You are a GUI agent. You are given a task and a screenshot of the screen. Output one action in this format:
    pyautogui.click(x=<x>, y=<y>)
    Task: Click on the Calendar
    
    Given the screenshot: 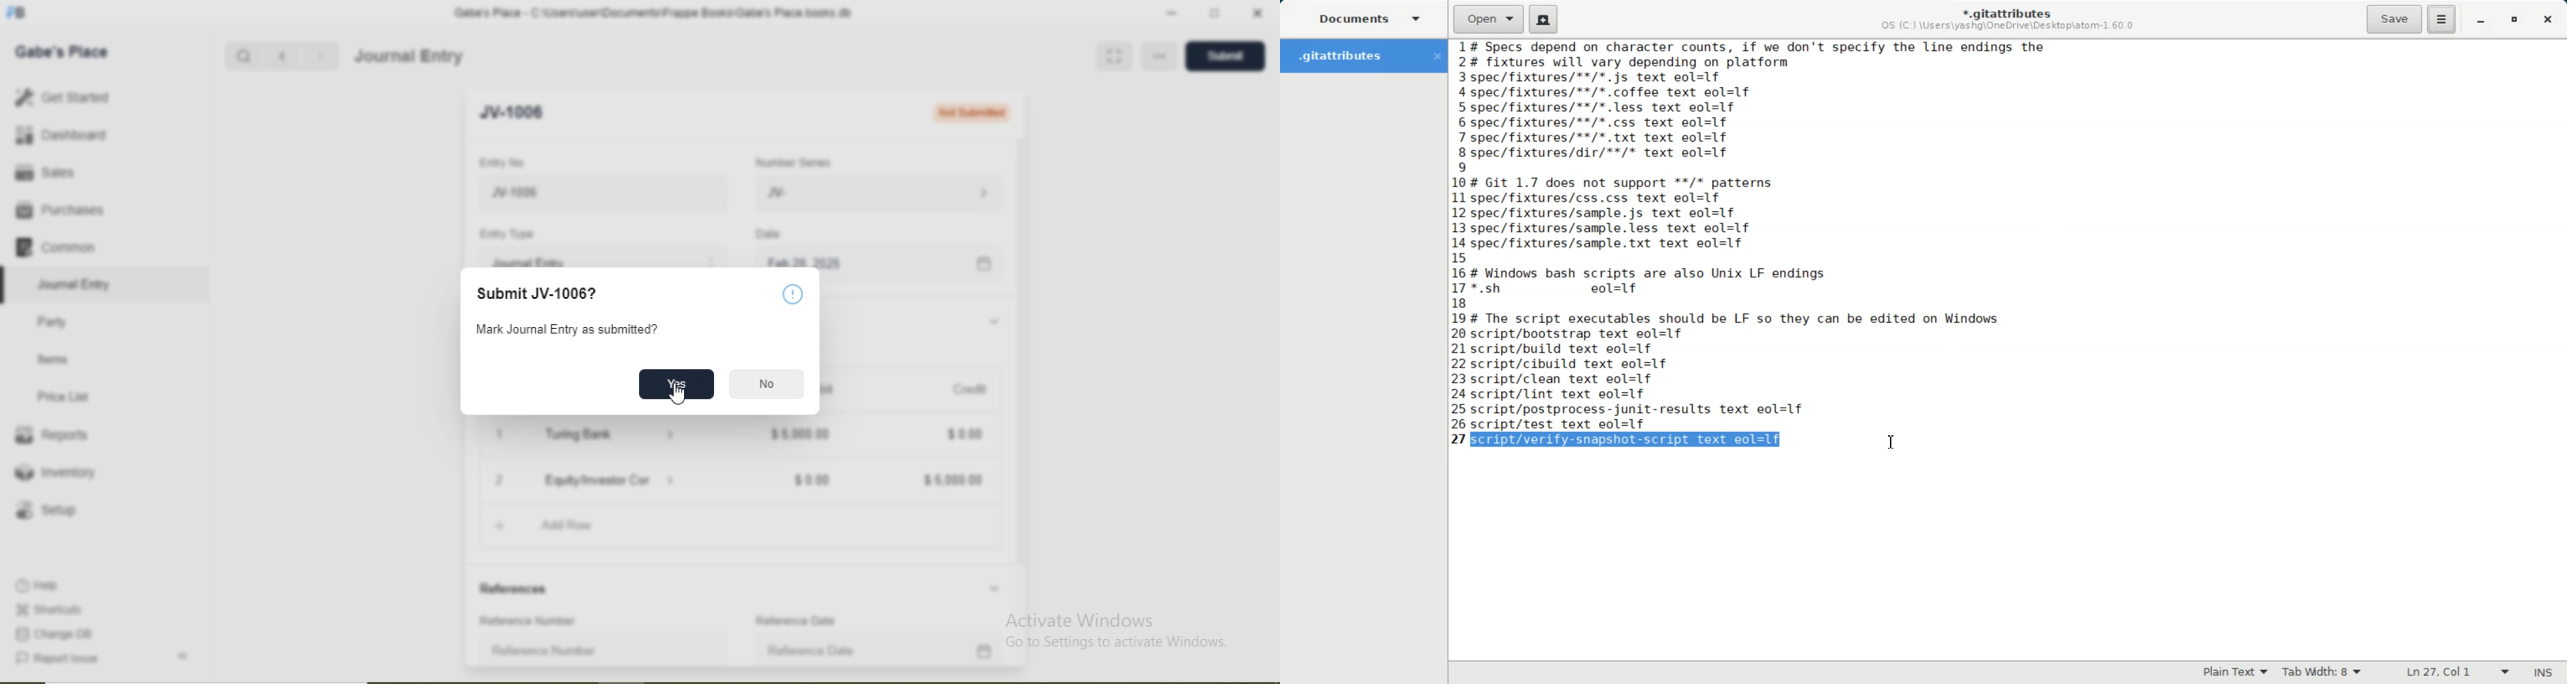 What is the action you would take?
    pyautogui.click(x=984, y=265)
    